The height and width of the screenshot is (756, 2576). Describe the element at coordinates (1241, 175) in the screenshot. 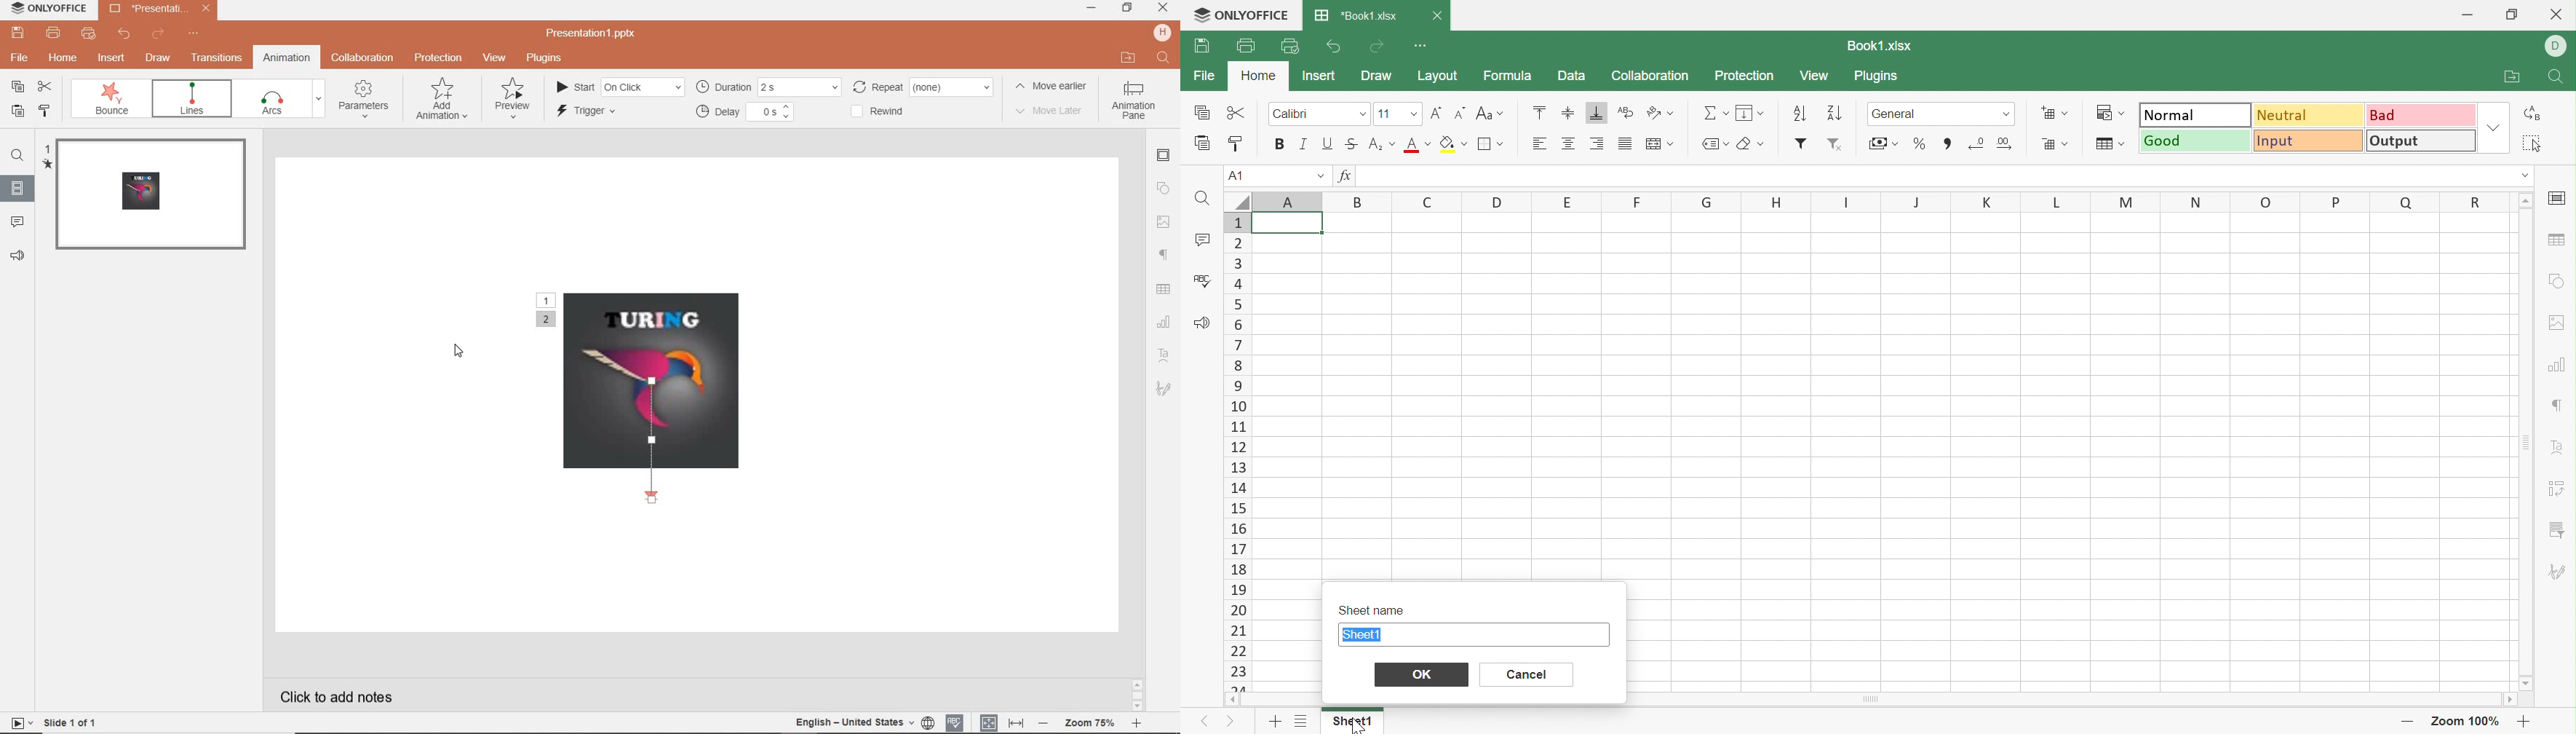

I see `A1` at that location.